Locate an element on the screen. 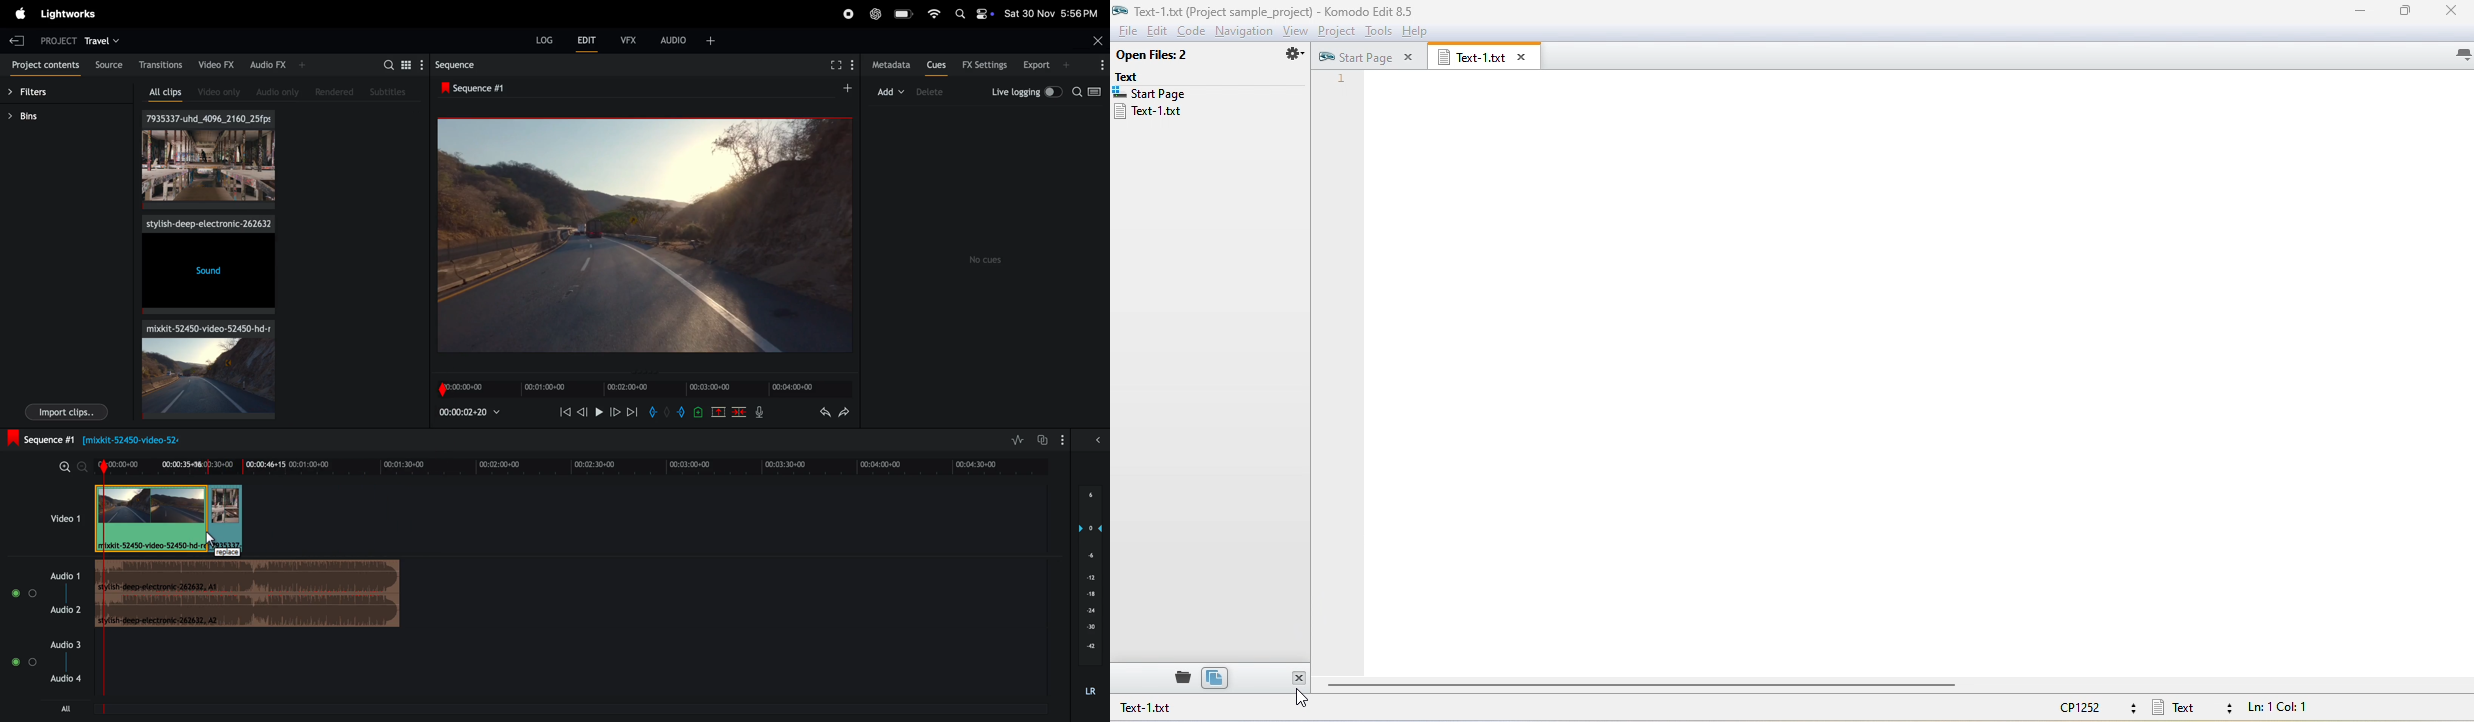 The height and width of the screenshot is (728, 2492). output frame is located at coordinates (643, 234).